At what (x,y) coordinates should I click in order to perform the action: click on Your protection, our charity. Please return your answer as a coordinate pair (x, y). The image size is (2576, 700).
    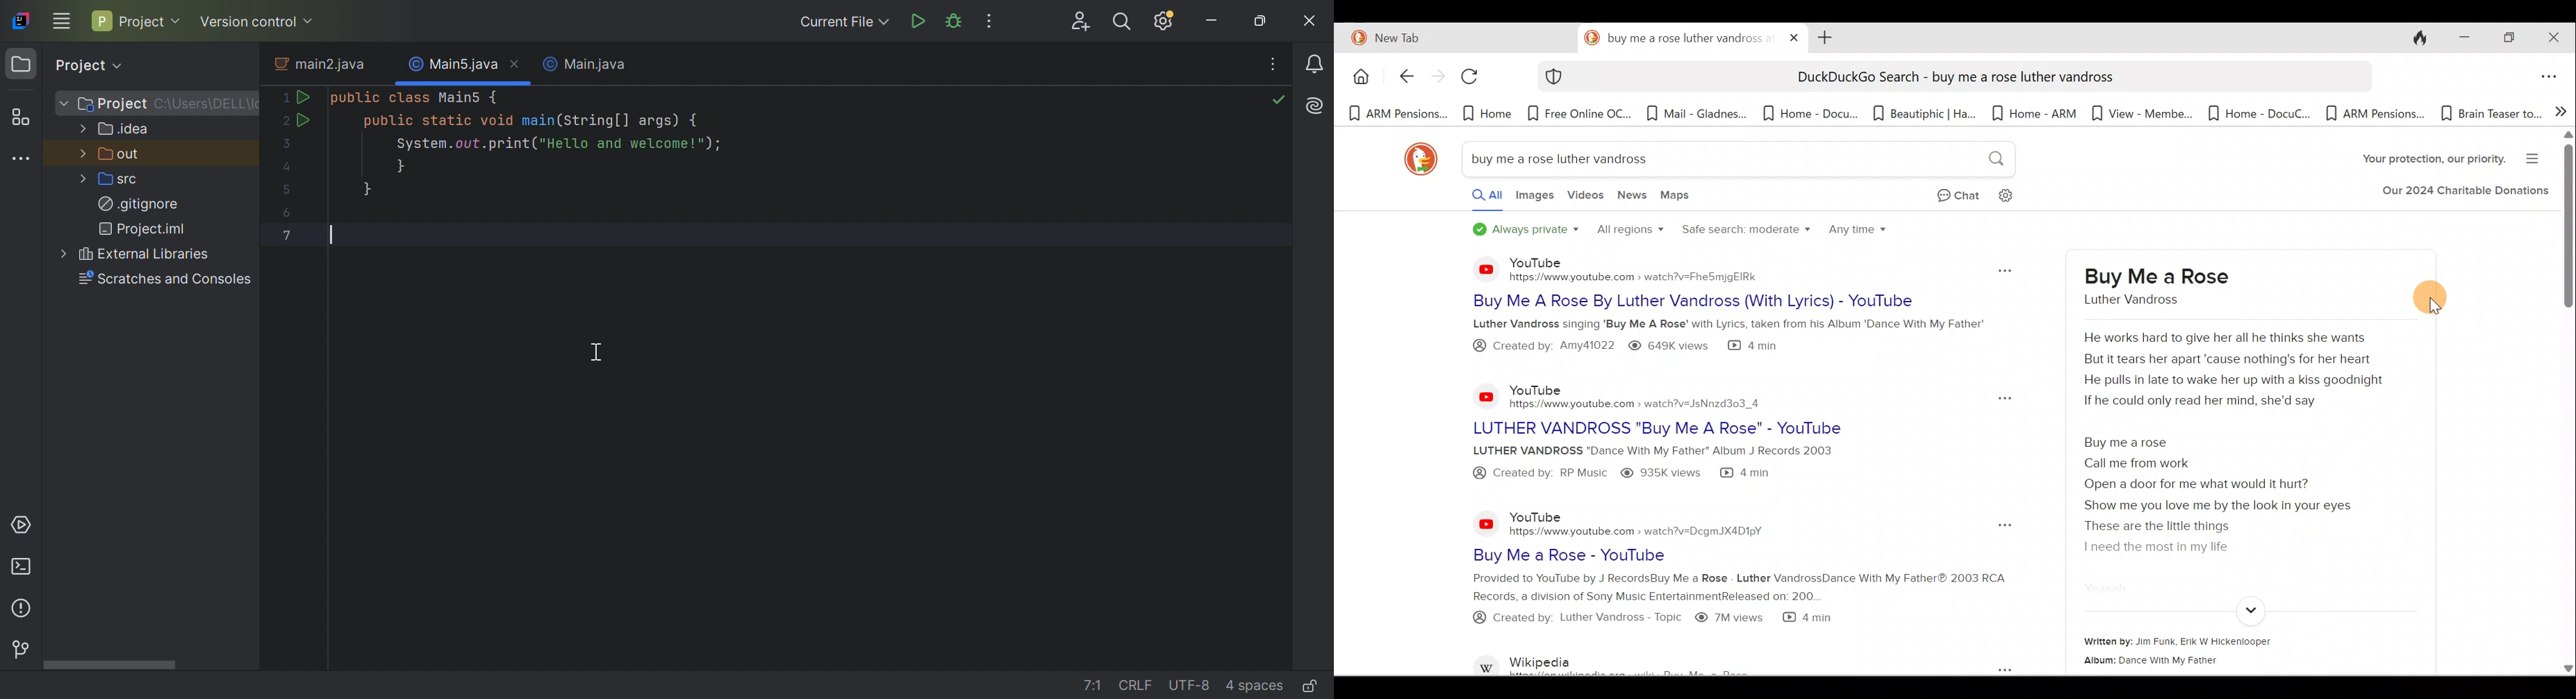
    Looking at the image, I should click on (2423, 161).